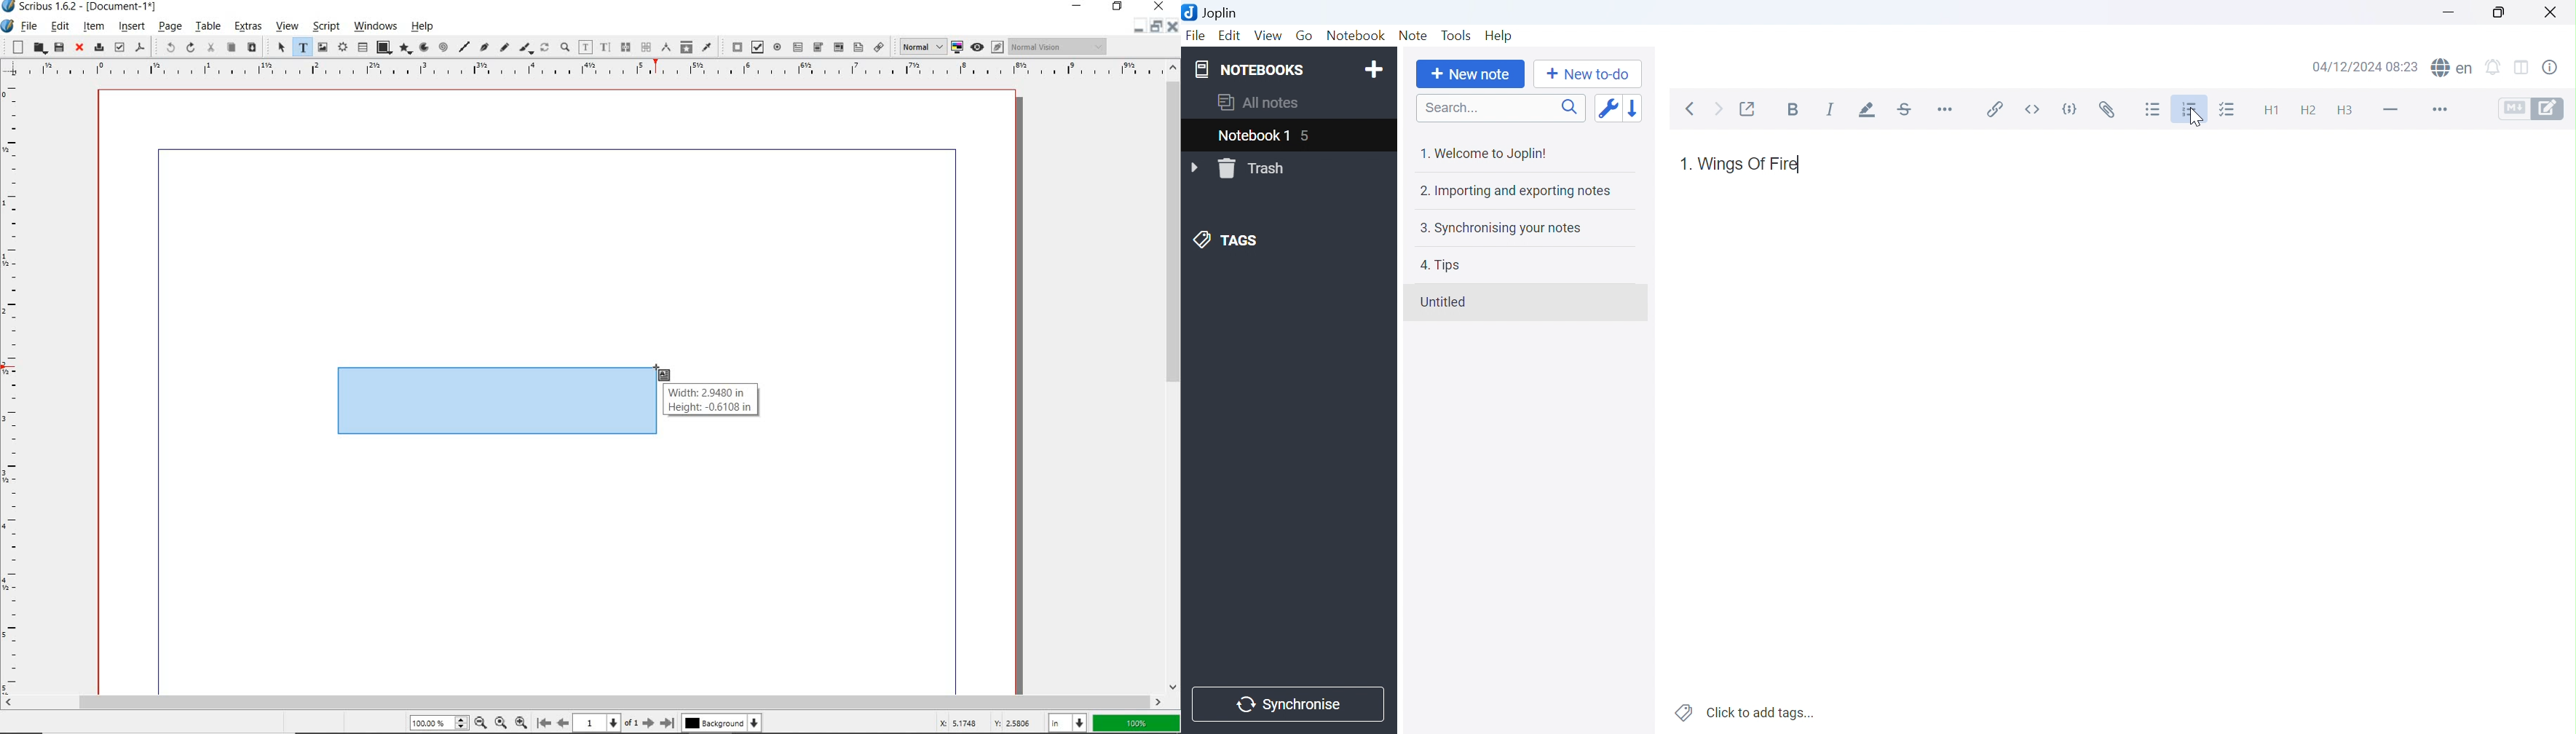 Image resolution: width=2576 pixels, height=756 pixels. What do you see at coordinates (1080, 7) in the screenshot?
I see `minimize` at bounding box center [1080, 7].